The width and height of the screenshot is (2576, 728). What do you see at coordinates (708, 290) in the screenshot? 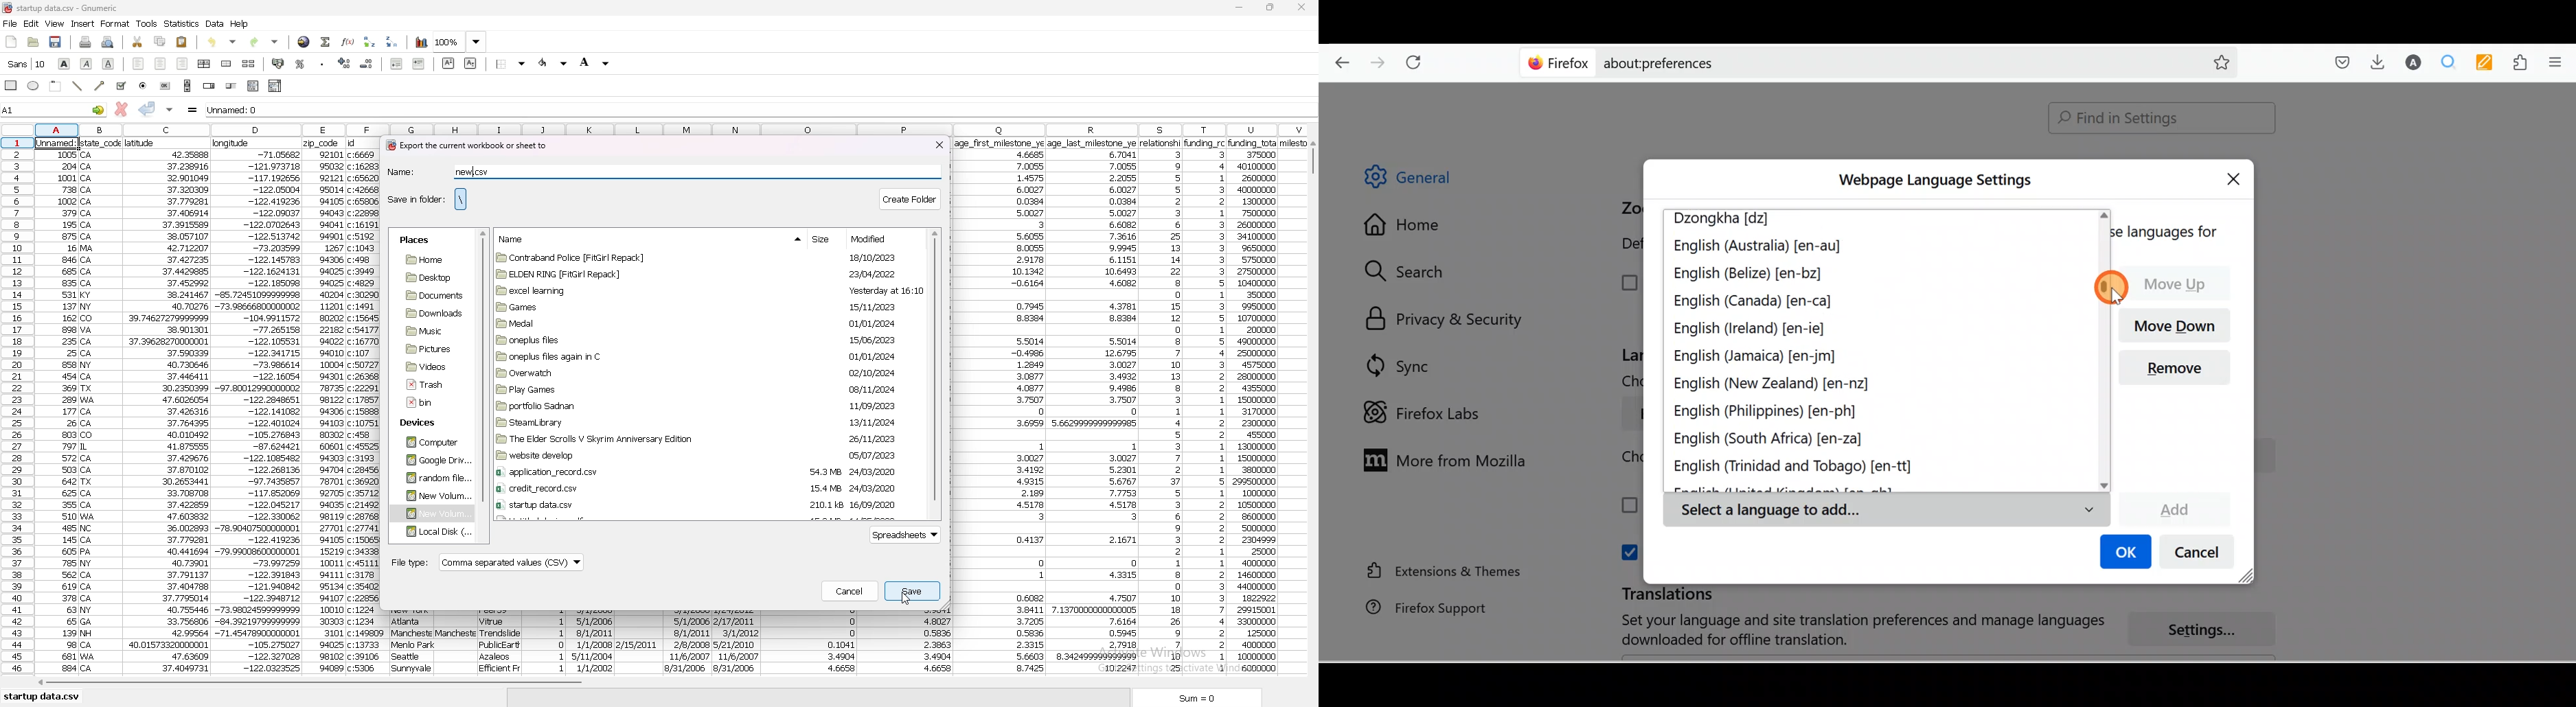
I see `folder` at bounding box center [708, 290].